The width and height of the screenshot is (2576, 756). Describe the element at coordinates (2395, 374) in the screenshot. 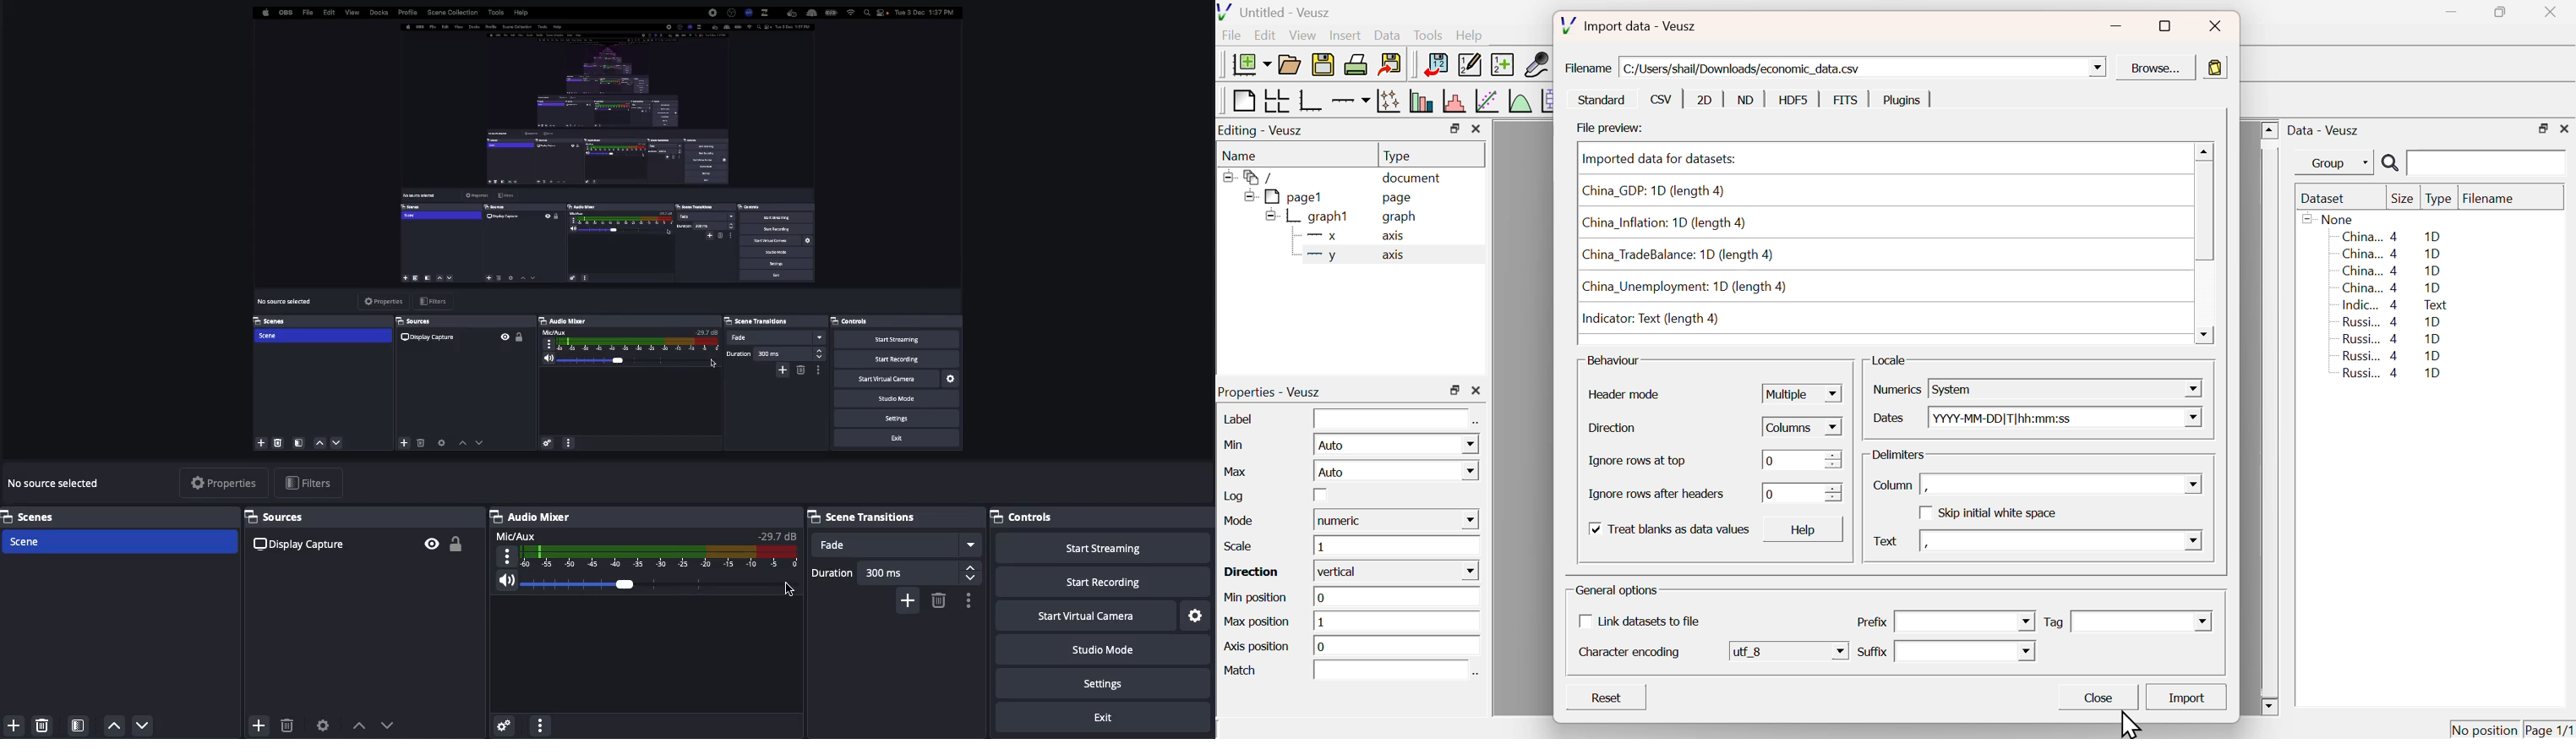

I see `Russi... 4 1D` at that location.